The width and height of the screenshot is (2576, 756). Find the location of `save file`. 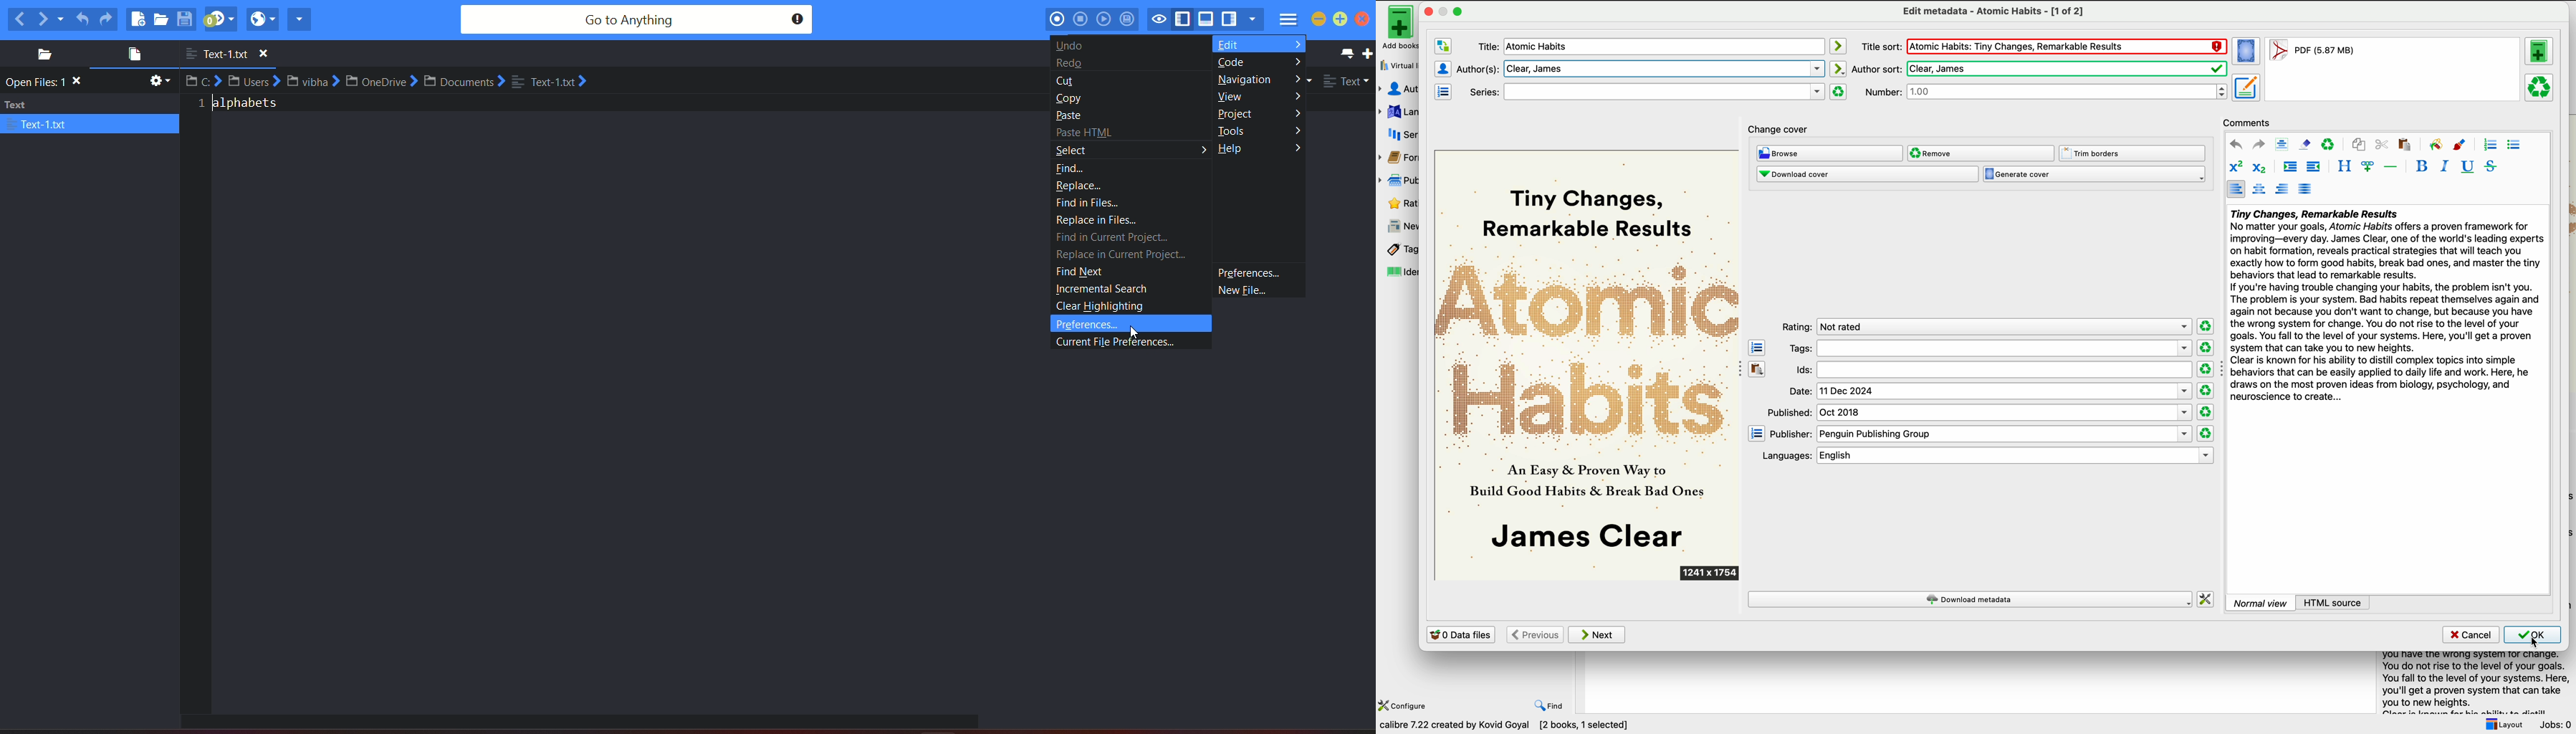

save file is located at coordinates (186, 19).